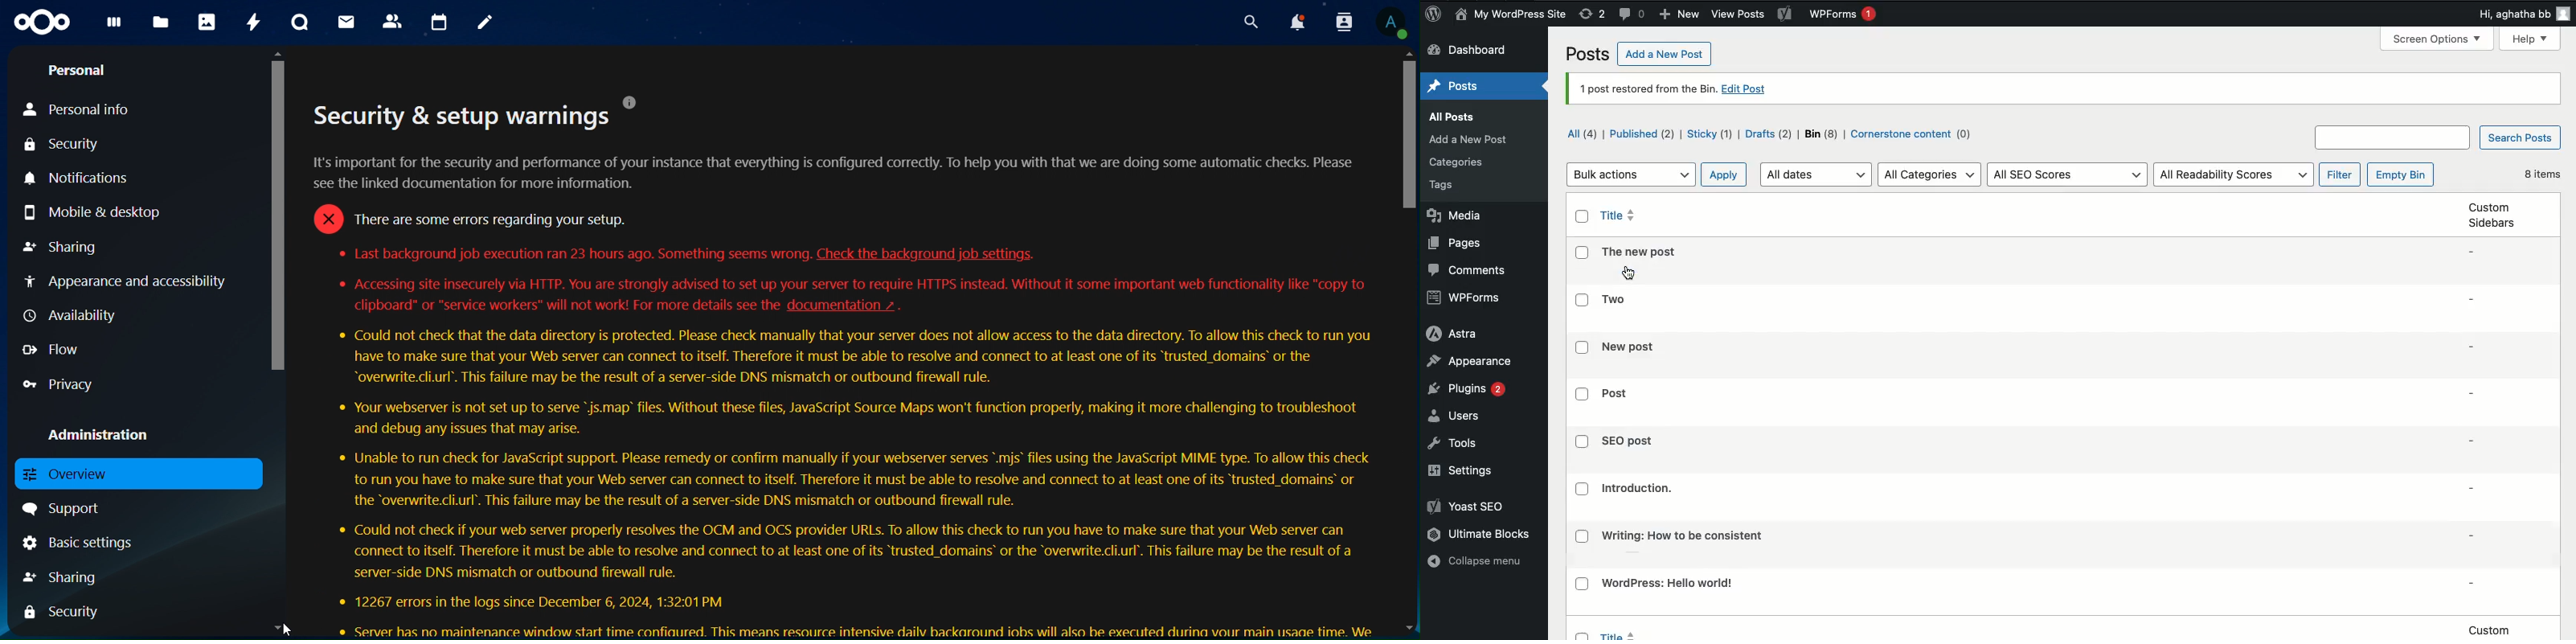  What do you see at coordinates (1628, 440) in the screenshot?
I see `Title` at bounding box center [1628, 440].